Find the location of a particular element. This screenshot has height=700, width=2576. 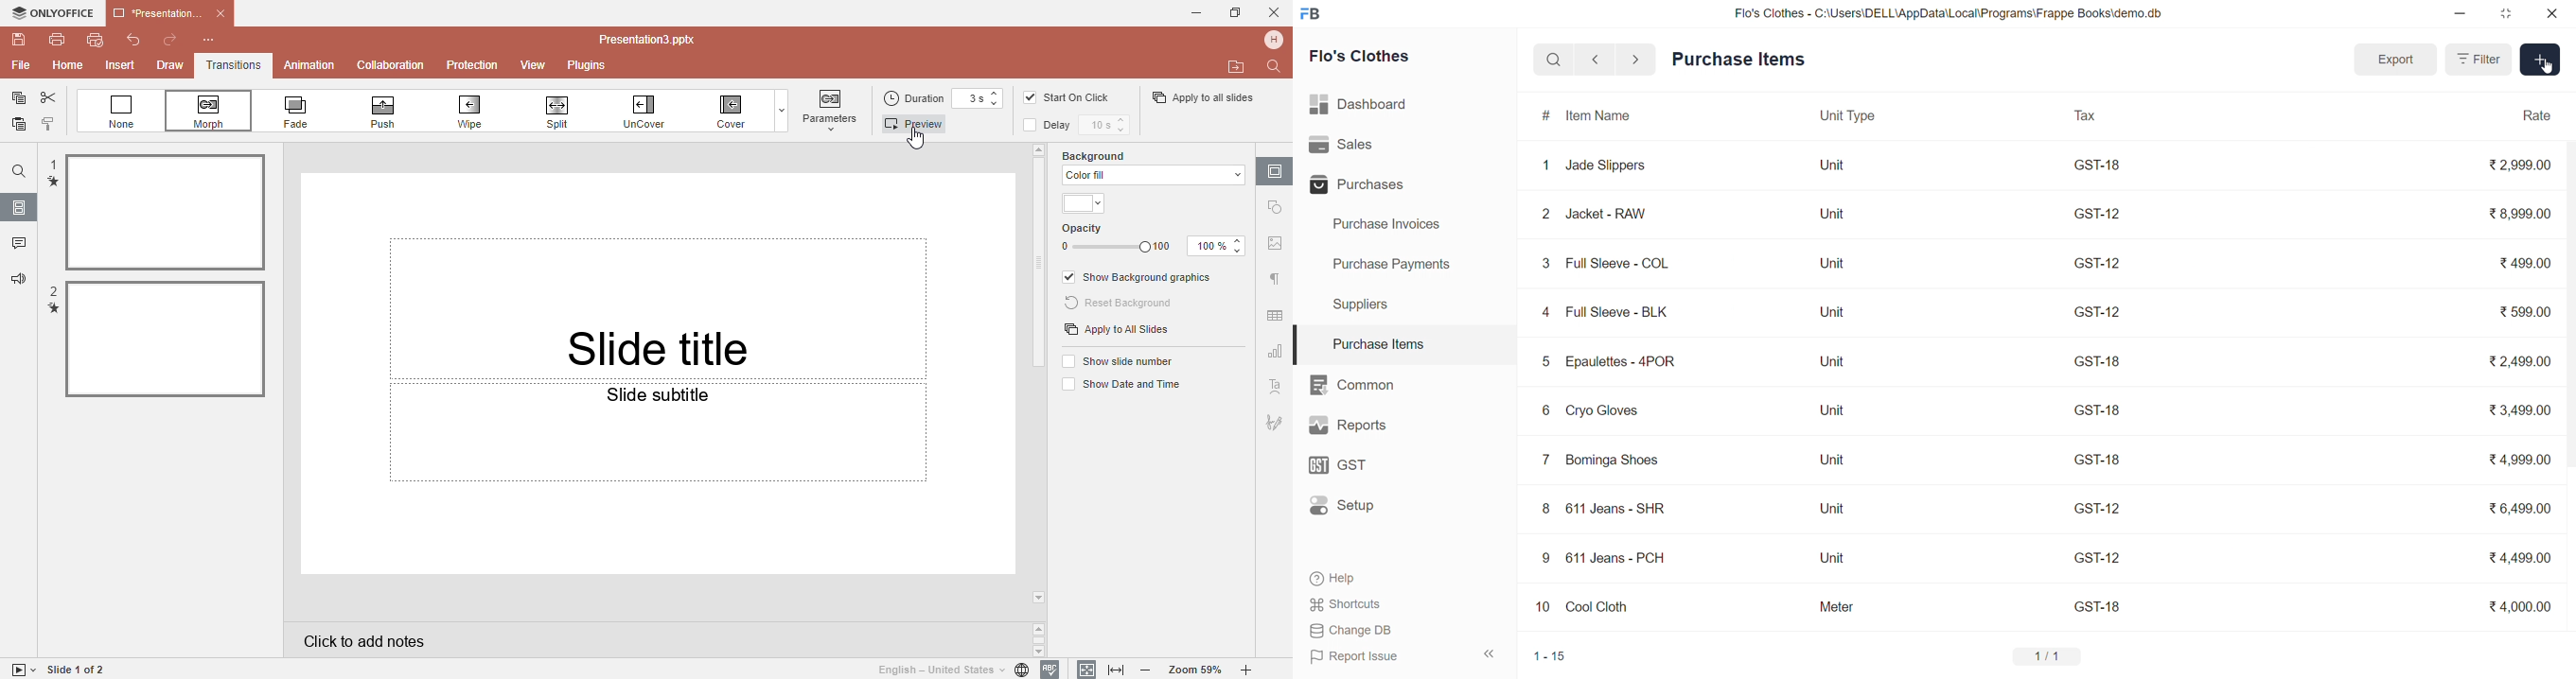

Filter is located at coordinates (2480, 60).